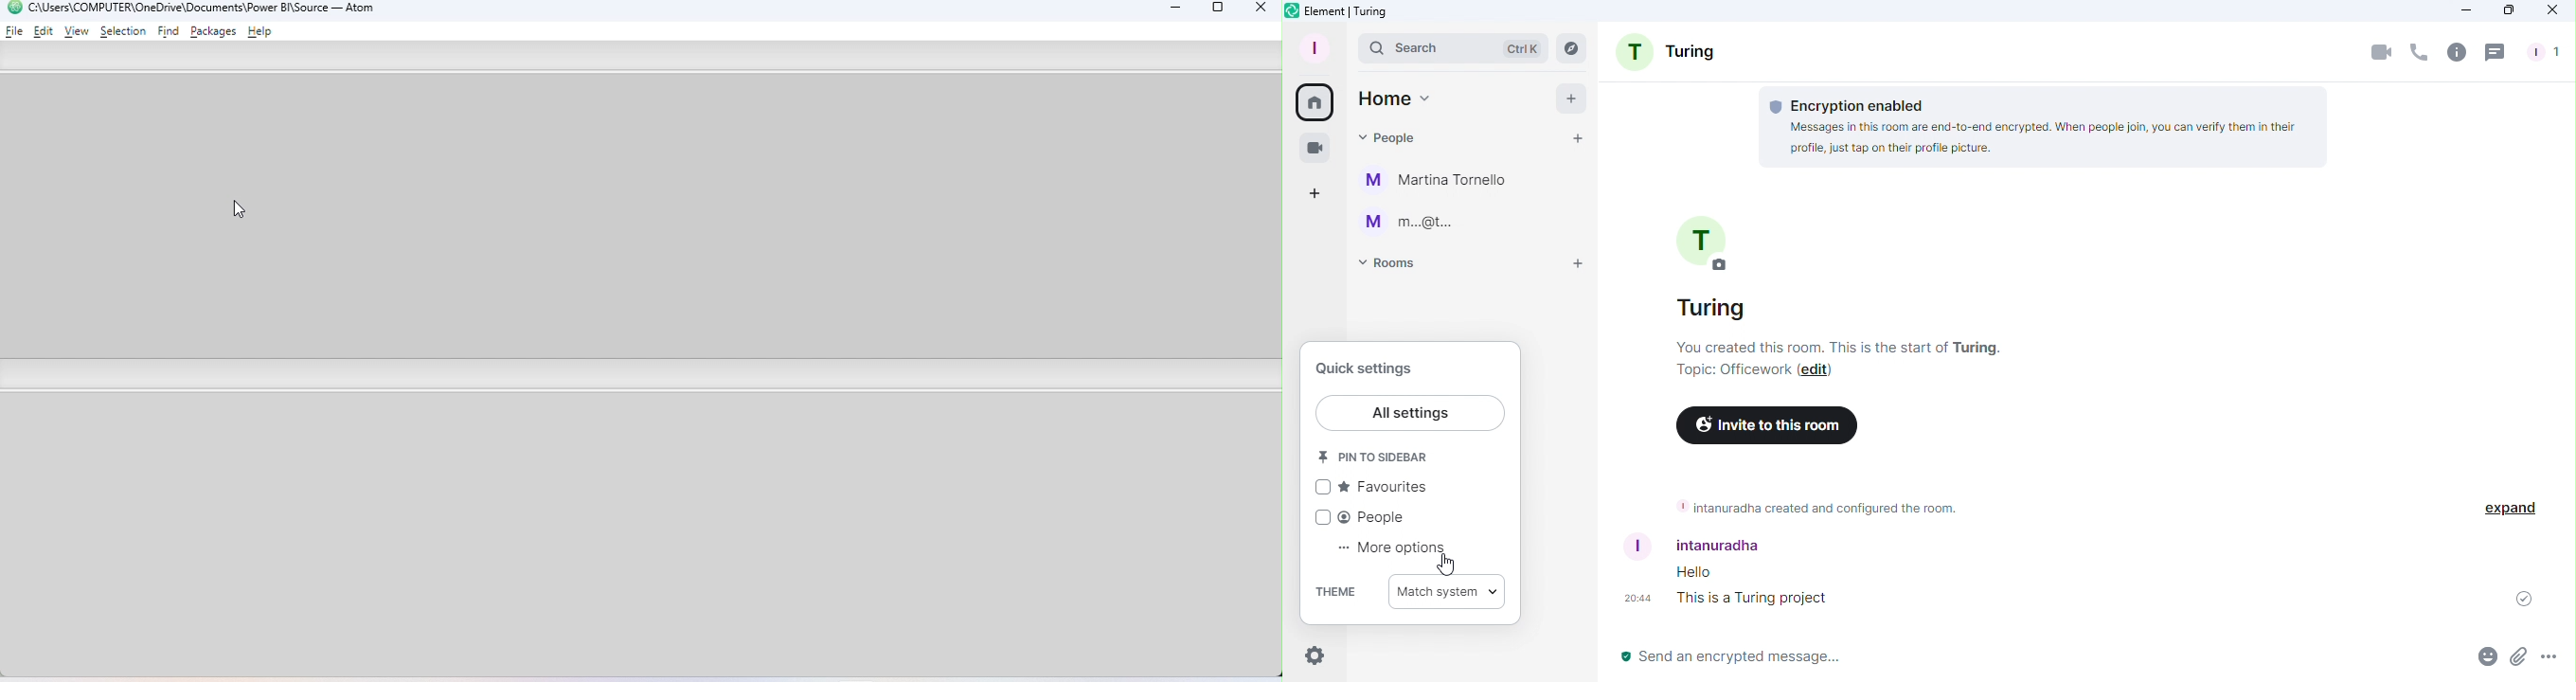 Image resolution: width=2576 pixels, height=700 pixels. Describe the element at coordinates (1368, 513) in the screenshot. I see `People` at that location.